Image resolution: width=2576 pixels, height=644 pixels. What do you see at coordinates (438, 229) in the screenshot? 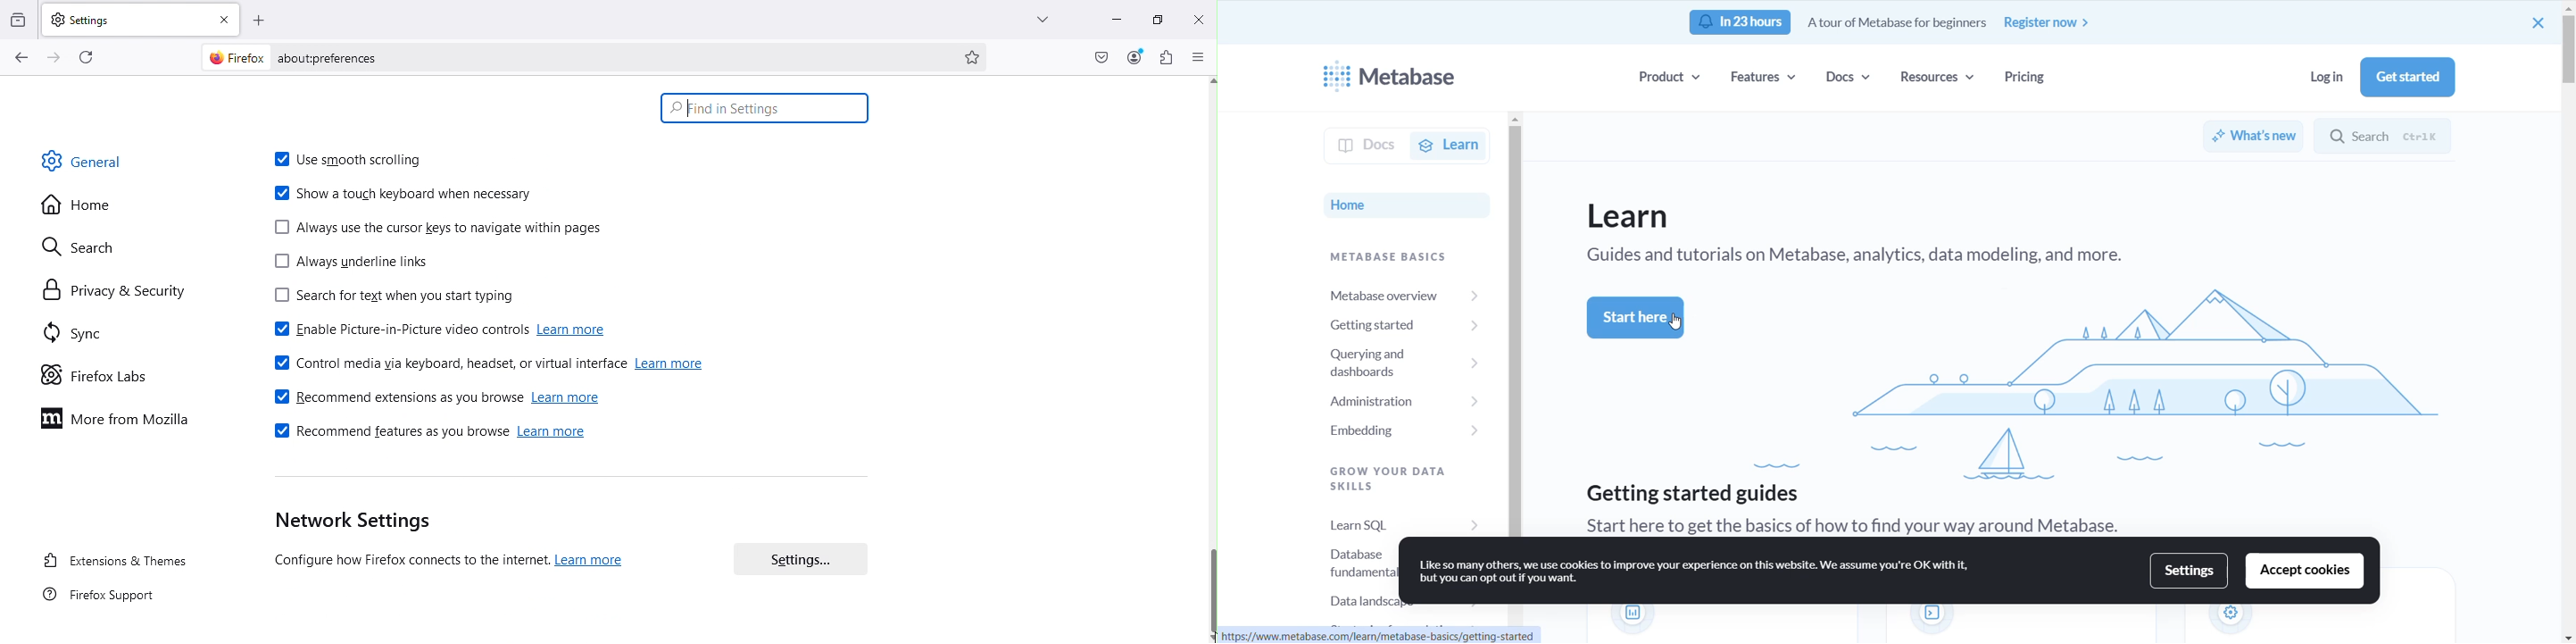
I see `Always use the cursor keys to navigate within pages` at bounding box center [438, 229].